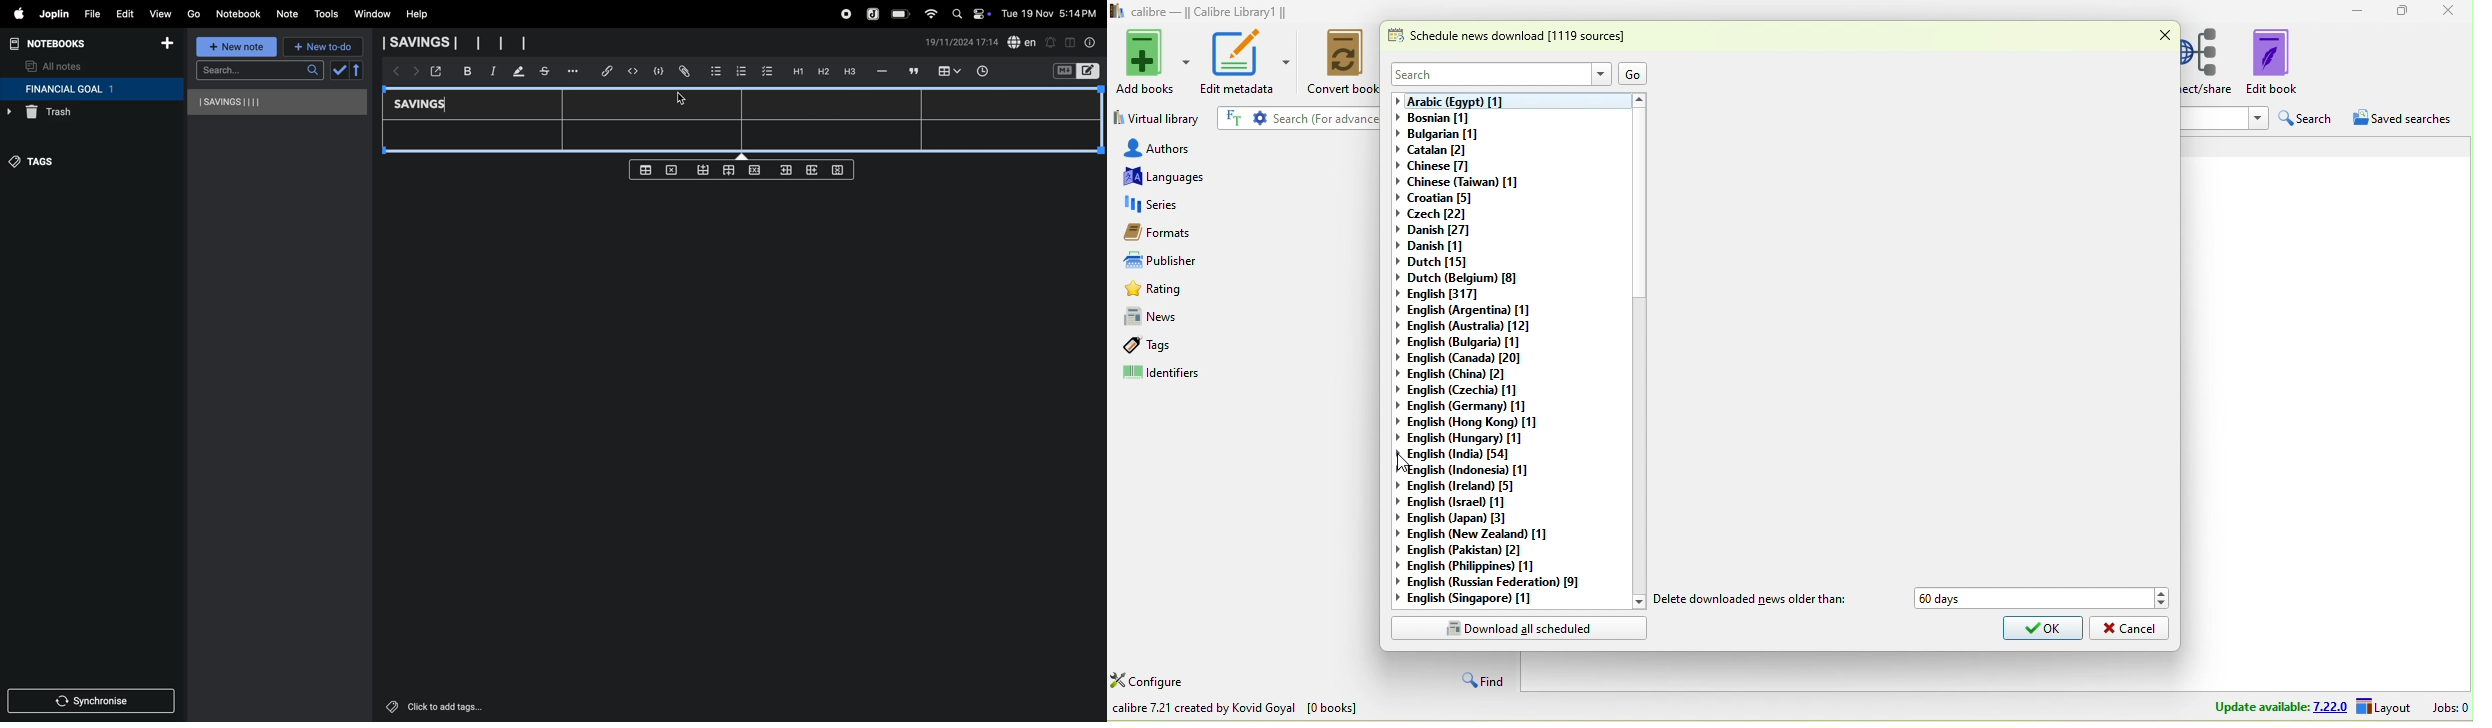 This screenshot has height=728, width=2492. What do you see at coordinates (912, 71) in the screenshot?
I see `comment` at bounding box center [912, 71].